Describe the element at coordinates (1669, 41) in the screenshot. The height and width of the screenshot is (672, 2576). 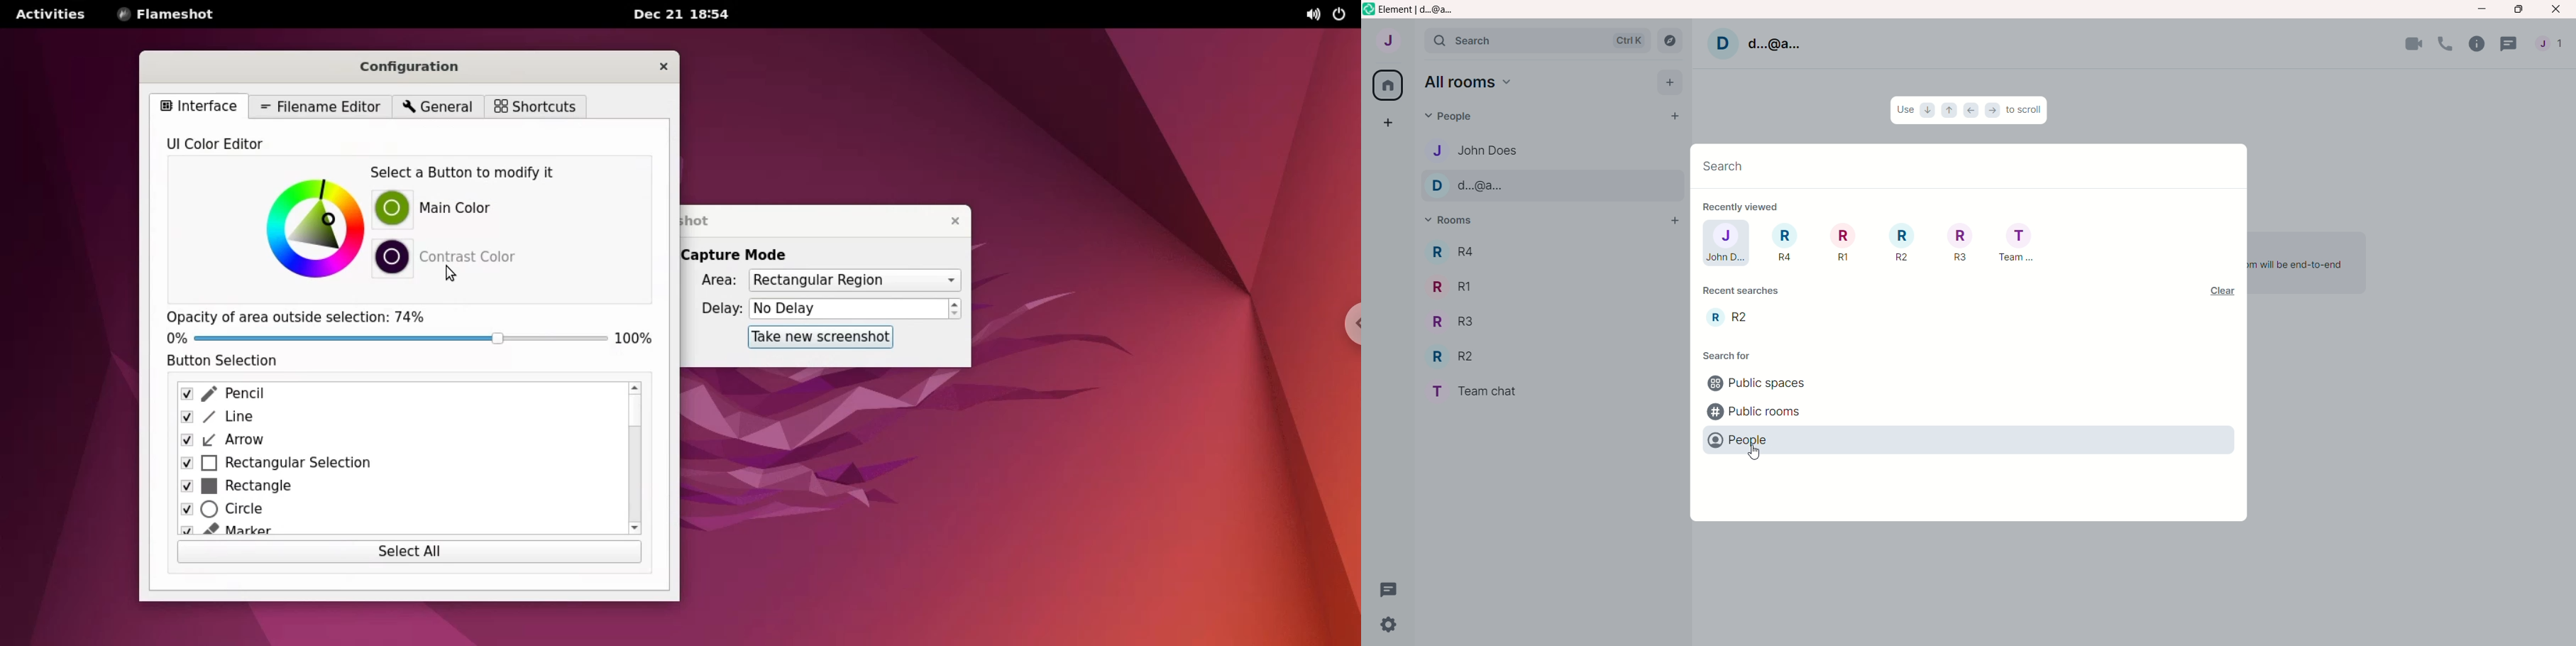
I see `explore rooms` at that location.